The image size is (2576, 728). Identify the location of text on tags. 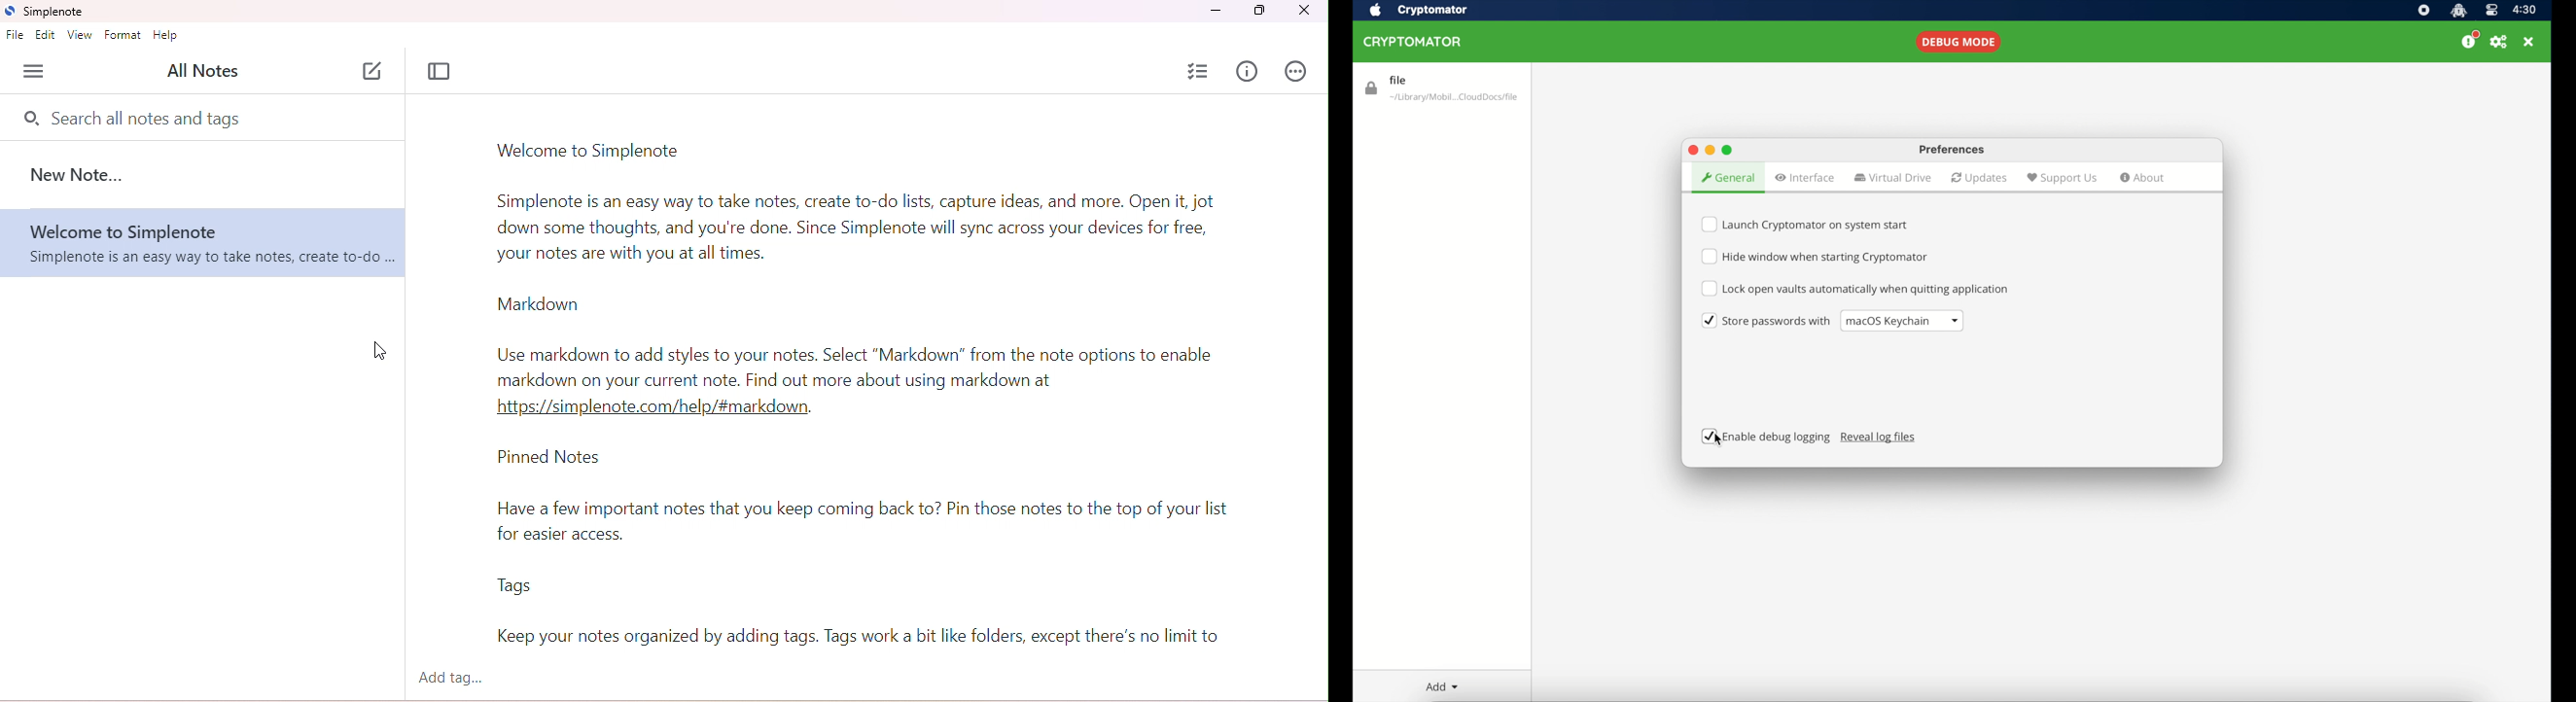
(862, 638).